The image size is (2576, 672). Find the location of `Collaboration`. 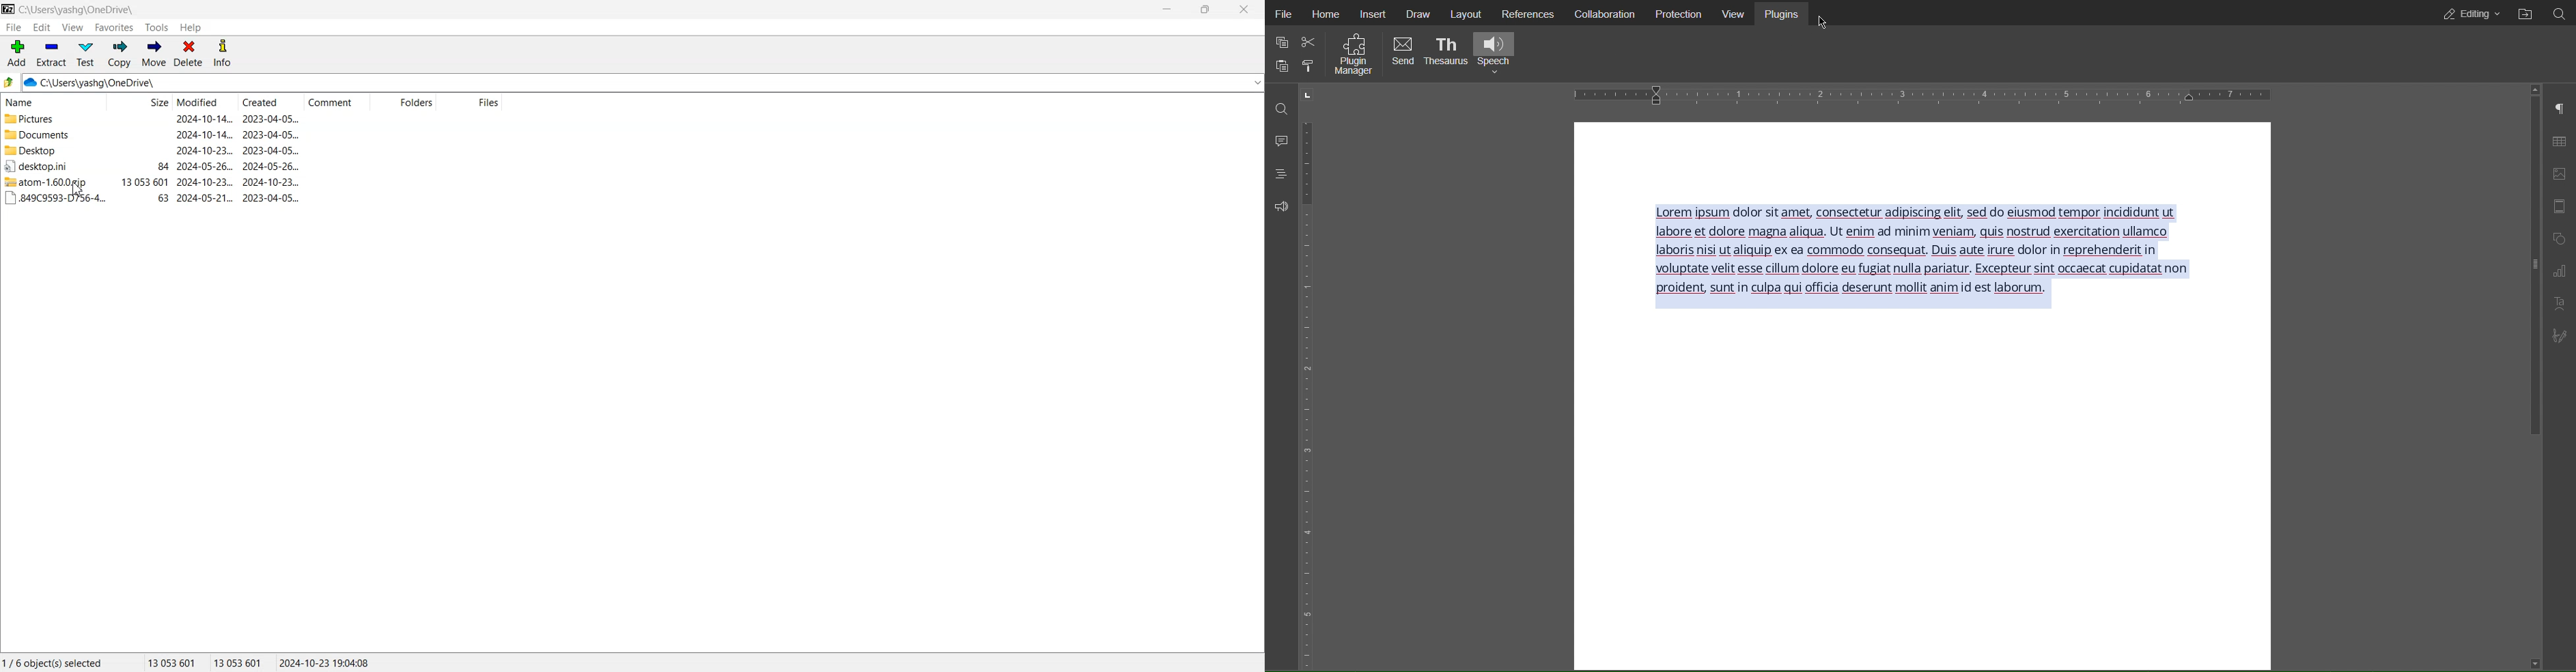

Collaboration is located at coordinates (1606, 13).